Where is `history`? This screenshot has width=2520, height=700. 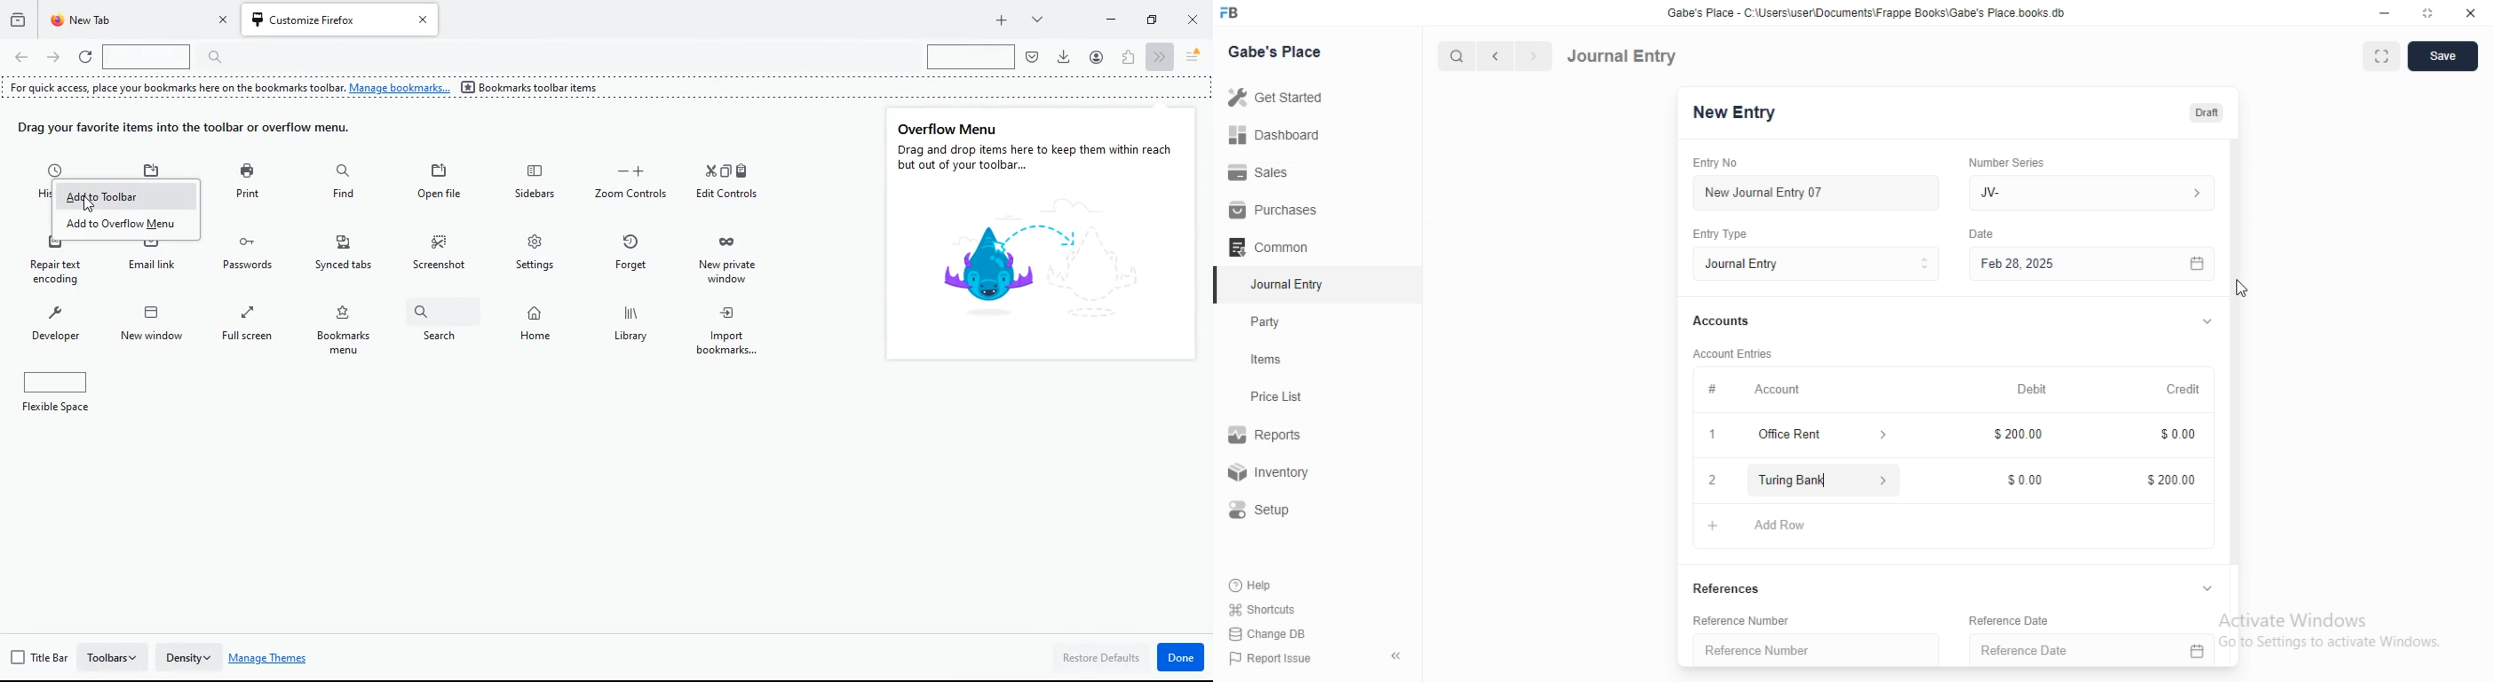
history is located at coordinates (18, 18).